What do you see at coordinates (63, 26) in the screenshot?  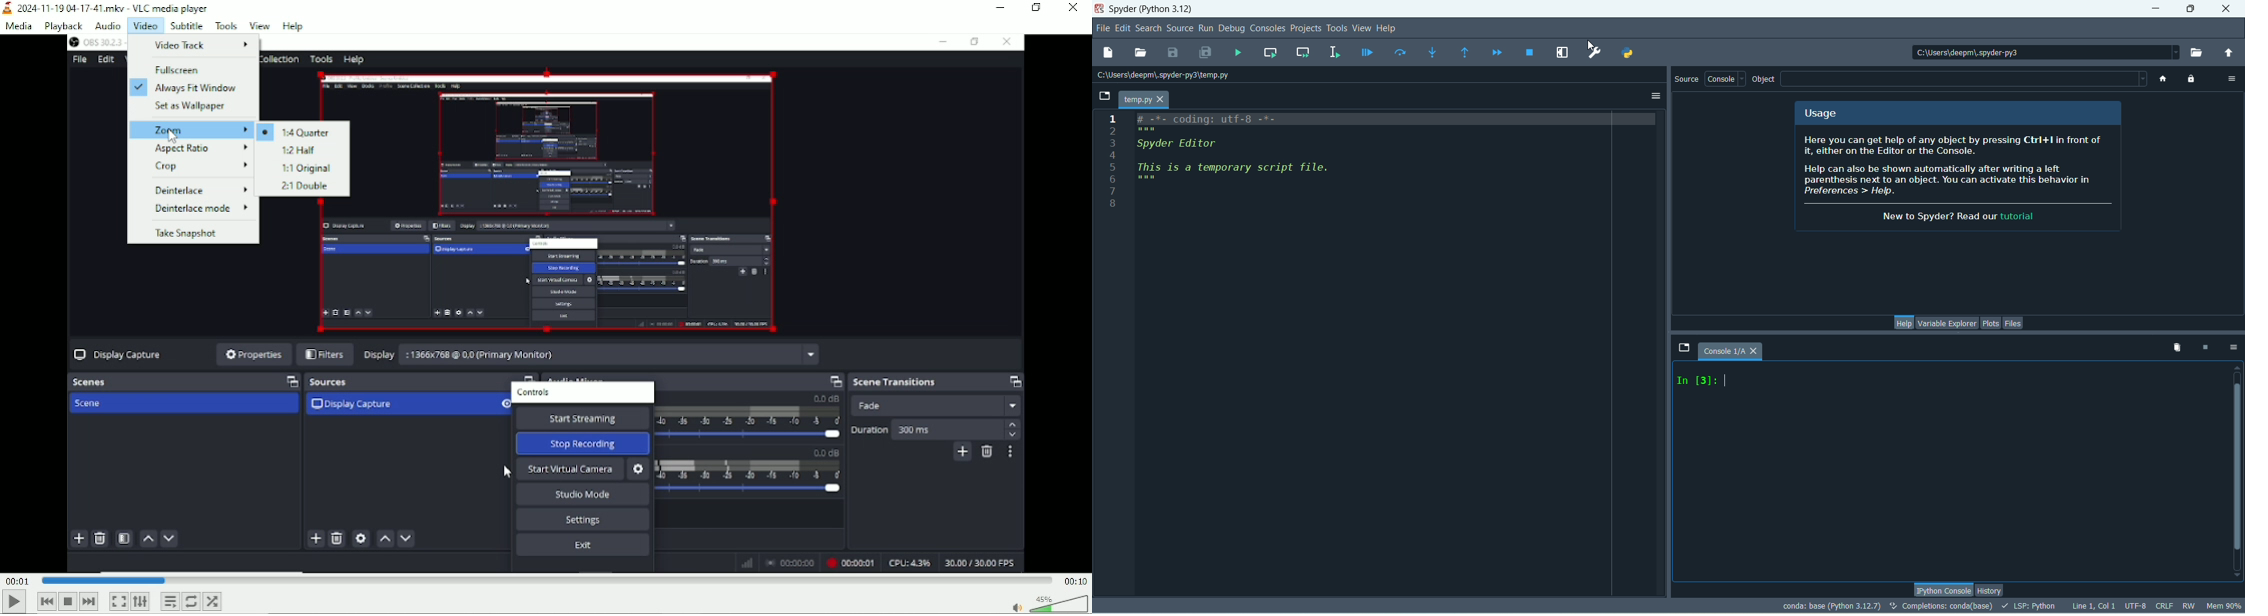 I see `playback` at bounding box center [63, 26].